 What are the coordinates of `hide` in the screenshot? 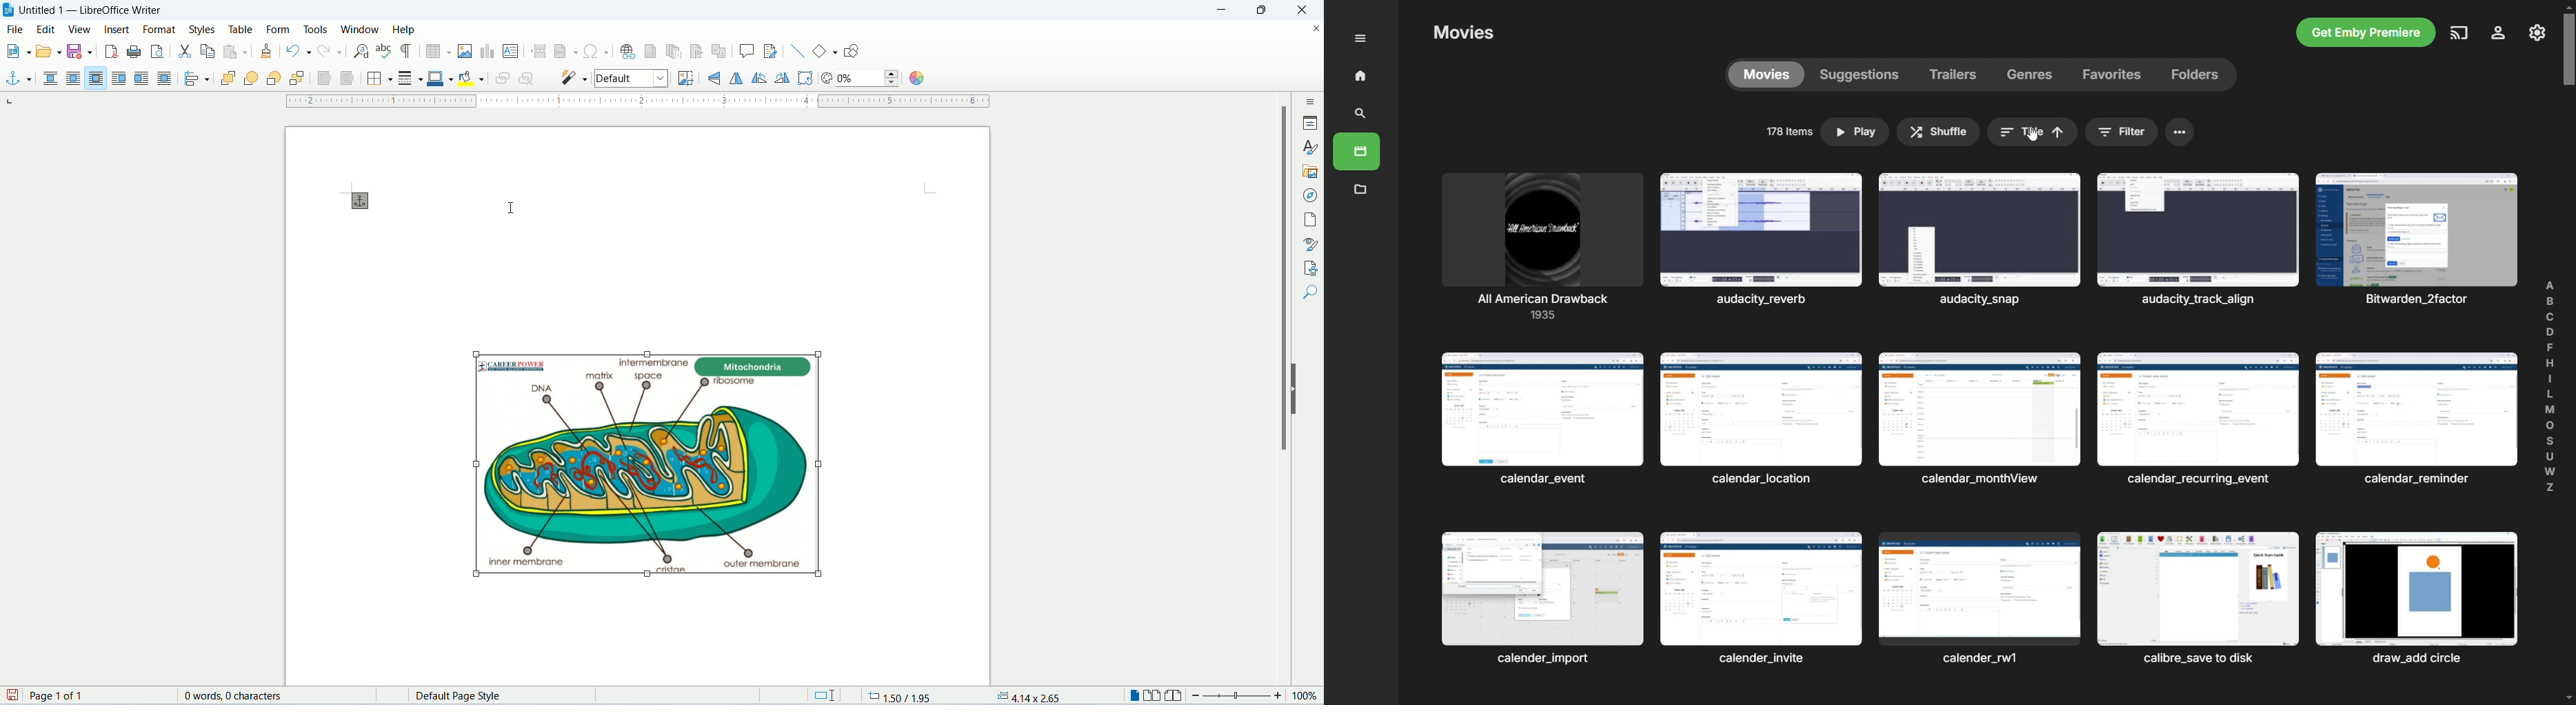 It's located at (1296, 388).